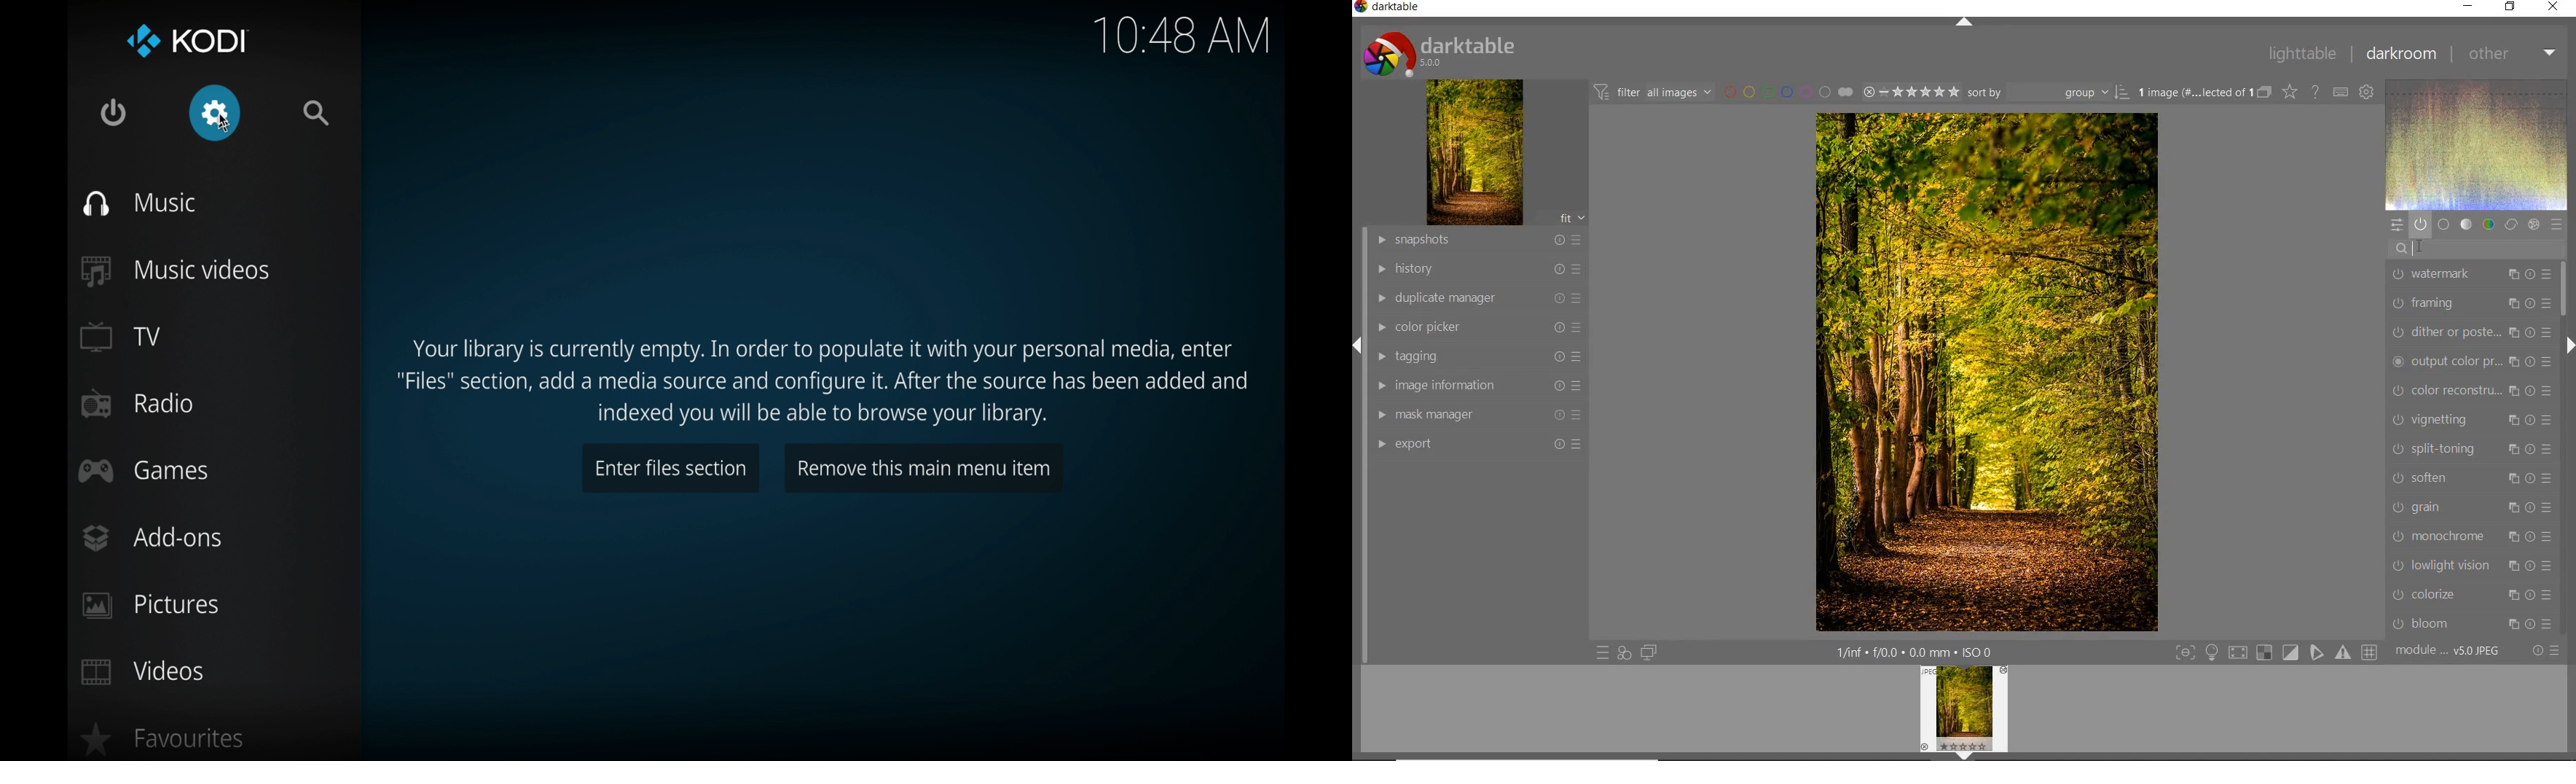 The image size is (2576, 784). What do you see at coordinates (163, 739) in the screenshot?
I see `favorites` at bounding box center [163, 739].